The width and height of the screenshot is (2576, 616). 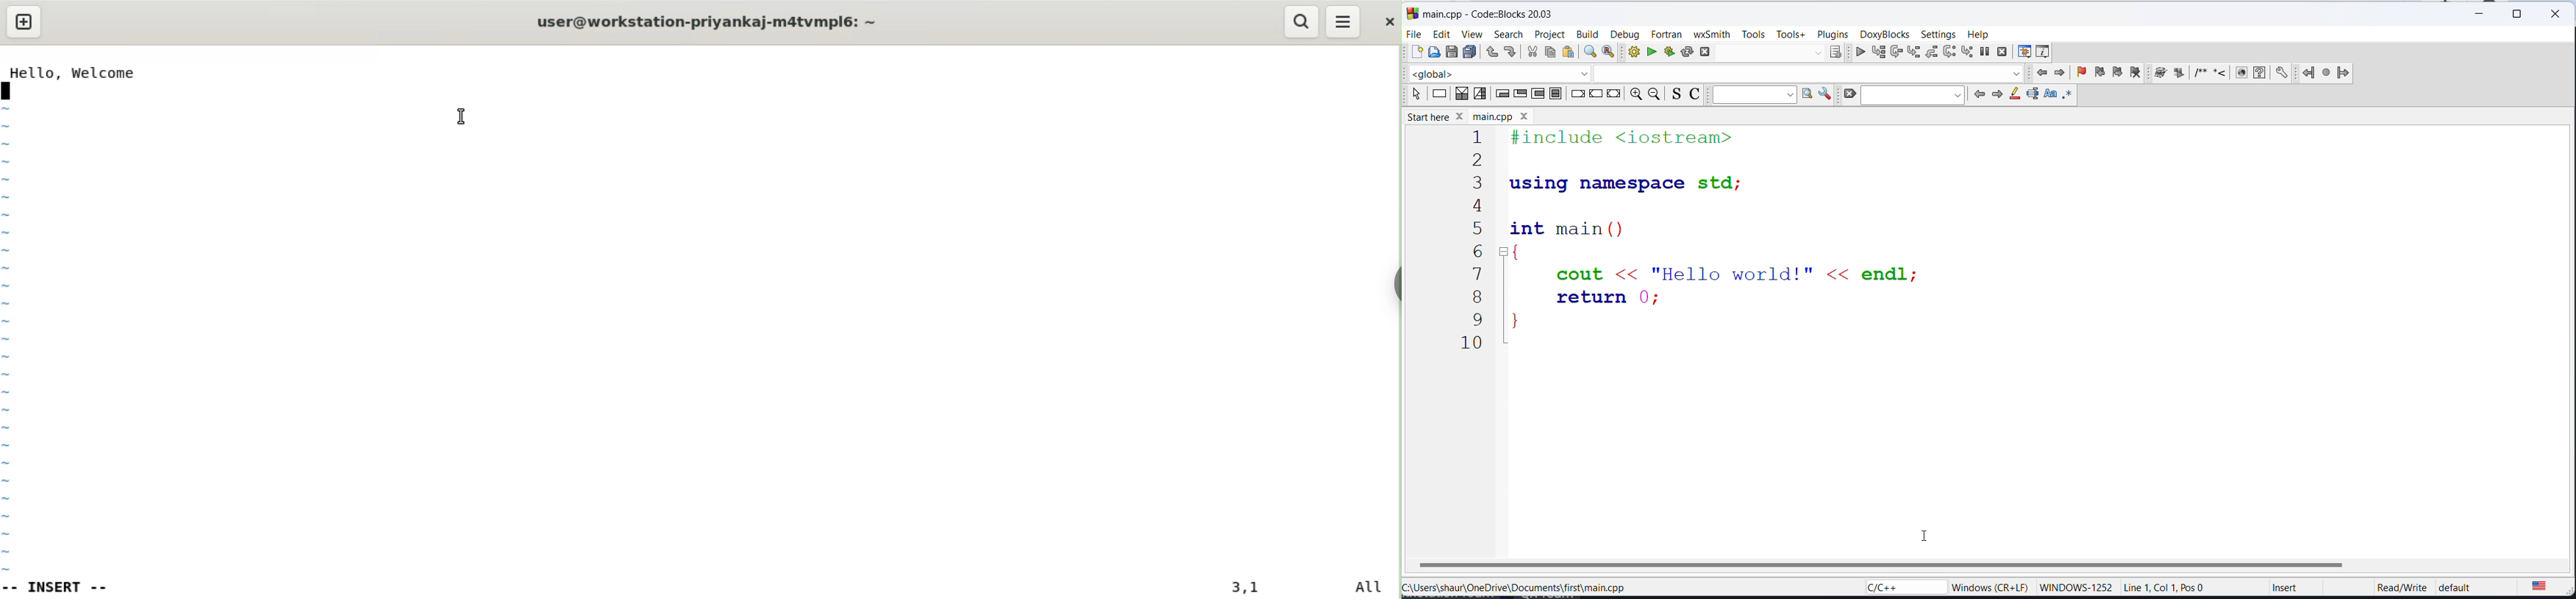 I want to click on next, so click(x=1998, y=97).